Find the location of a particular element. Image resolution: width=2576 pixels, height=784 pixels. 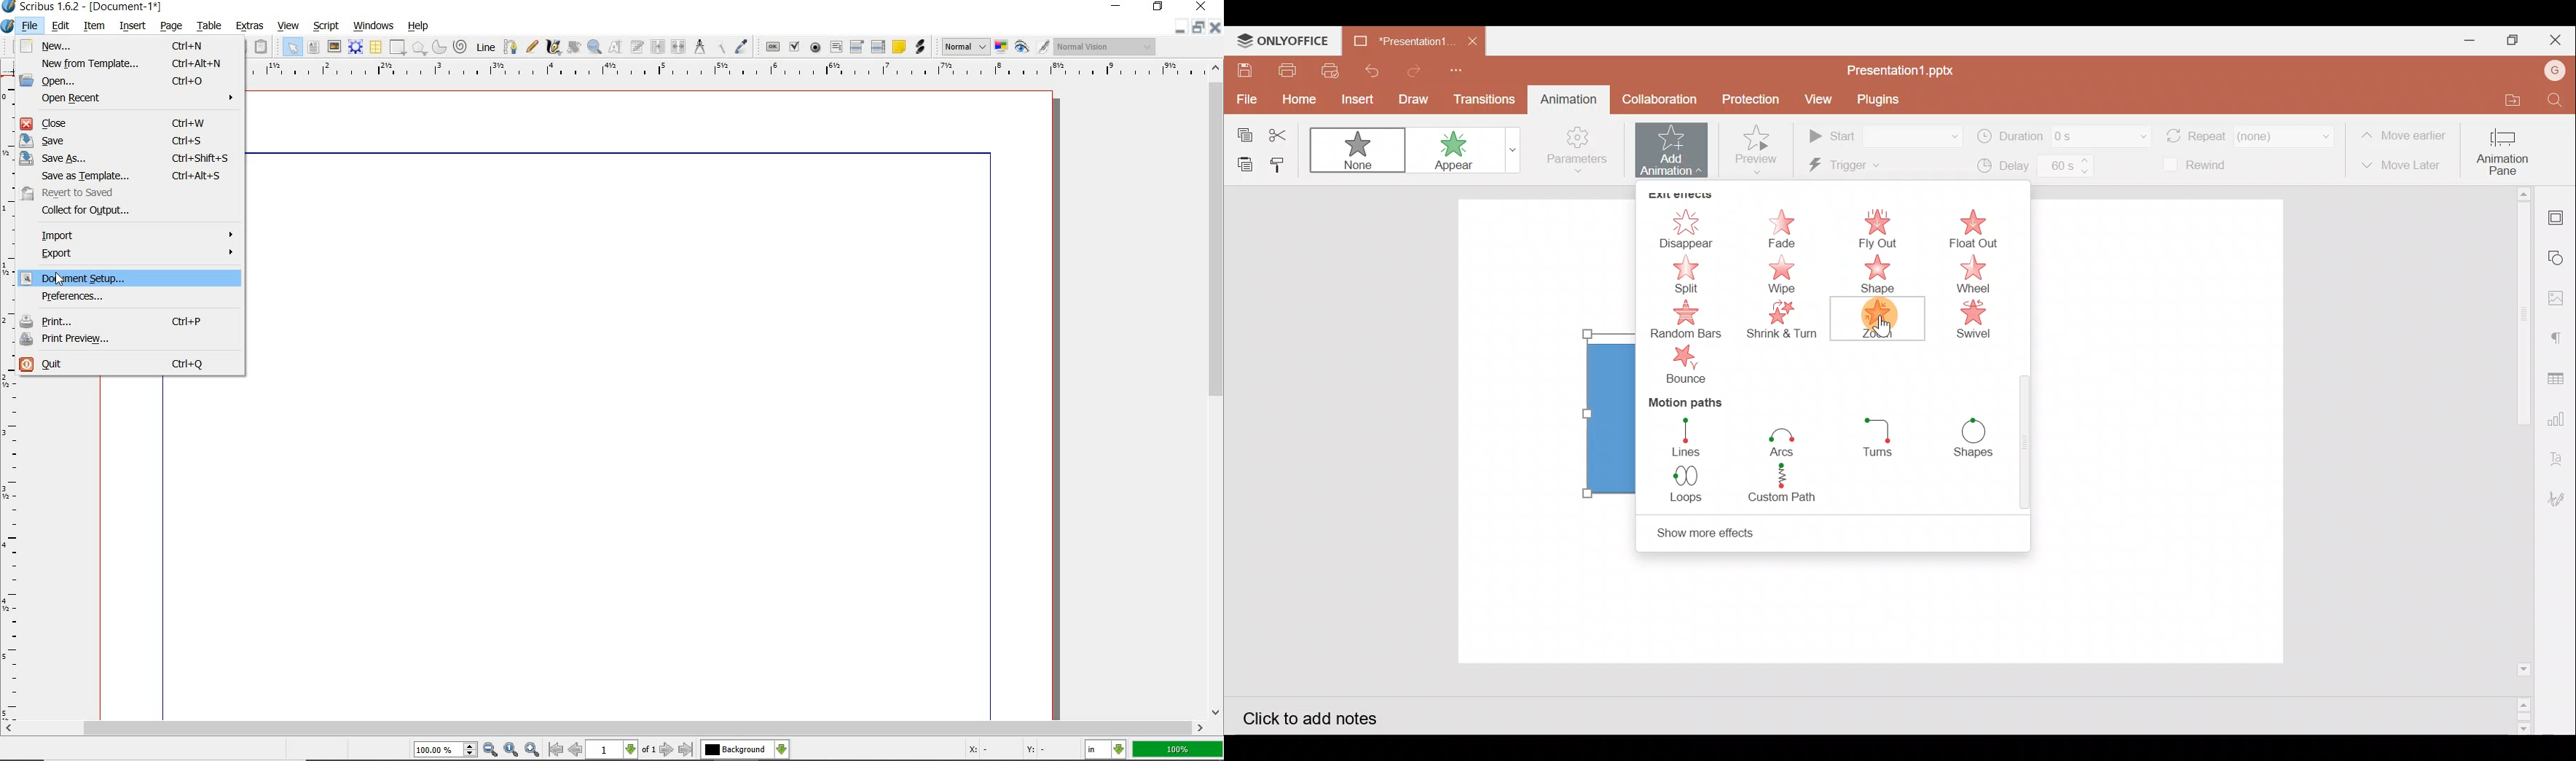

Save is located at coordinates (1244, 70).